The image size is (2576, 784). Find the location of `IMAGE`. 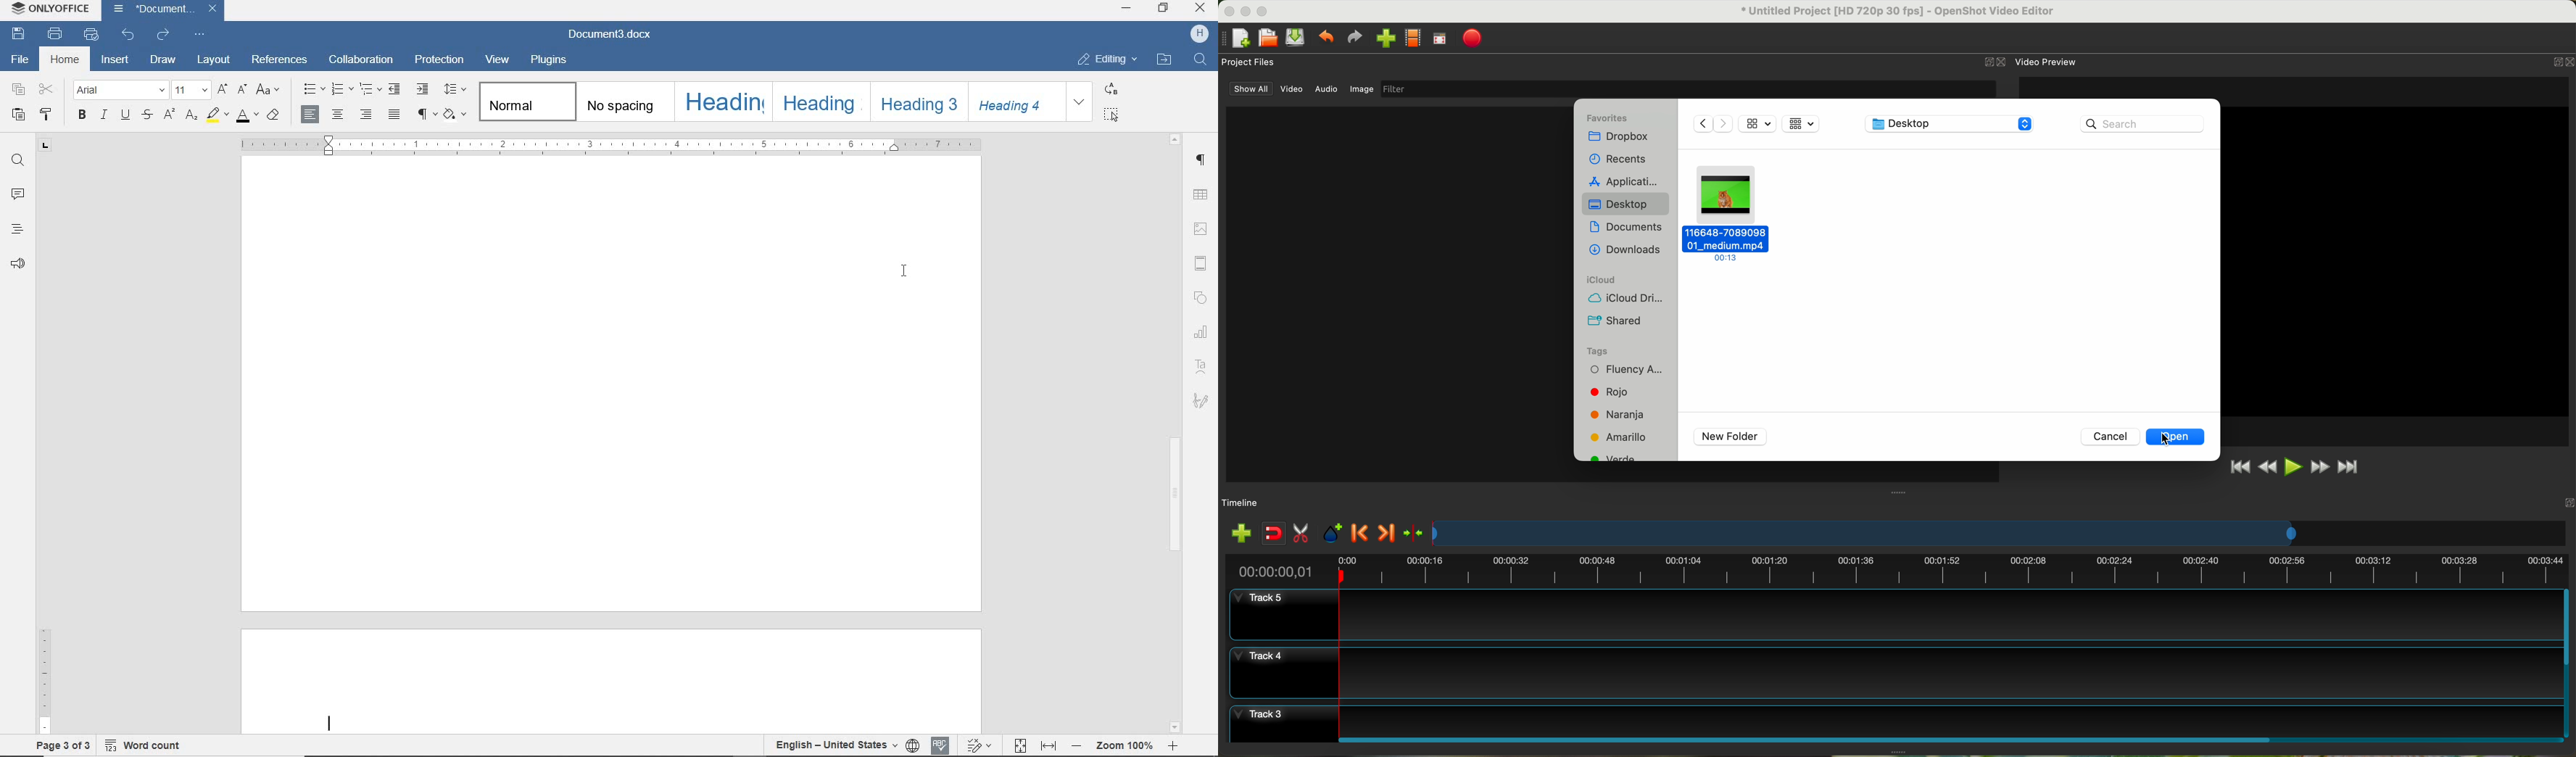

IMAGE is located at coordinates (1202, 230).